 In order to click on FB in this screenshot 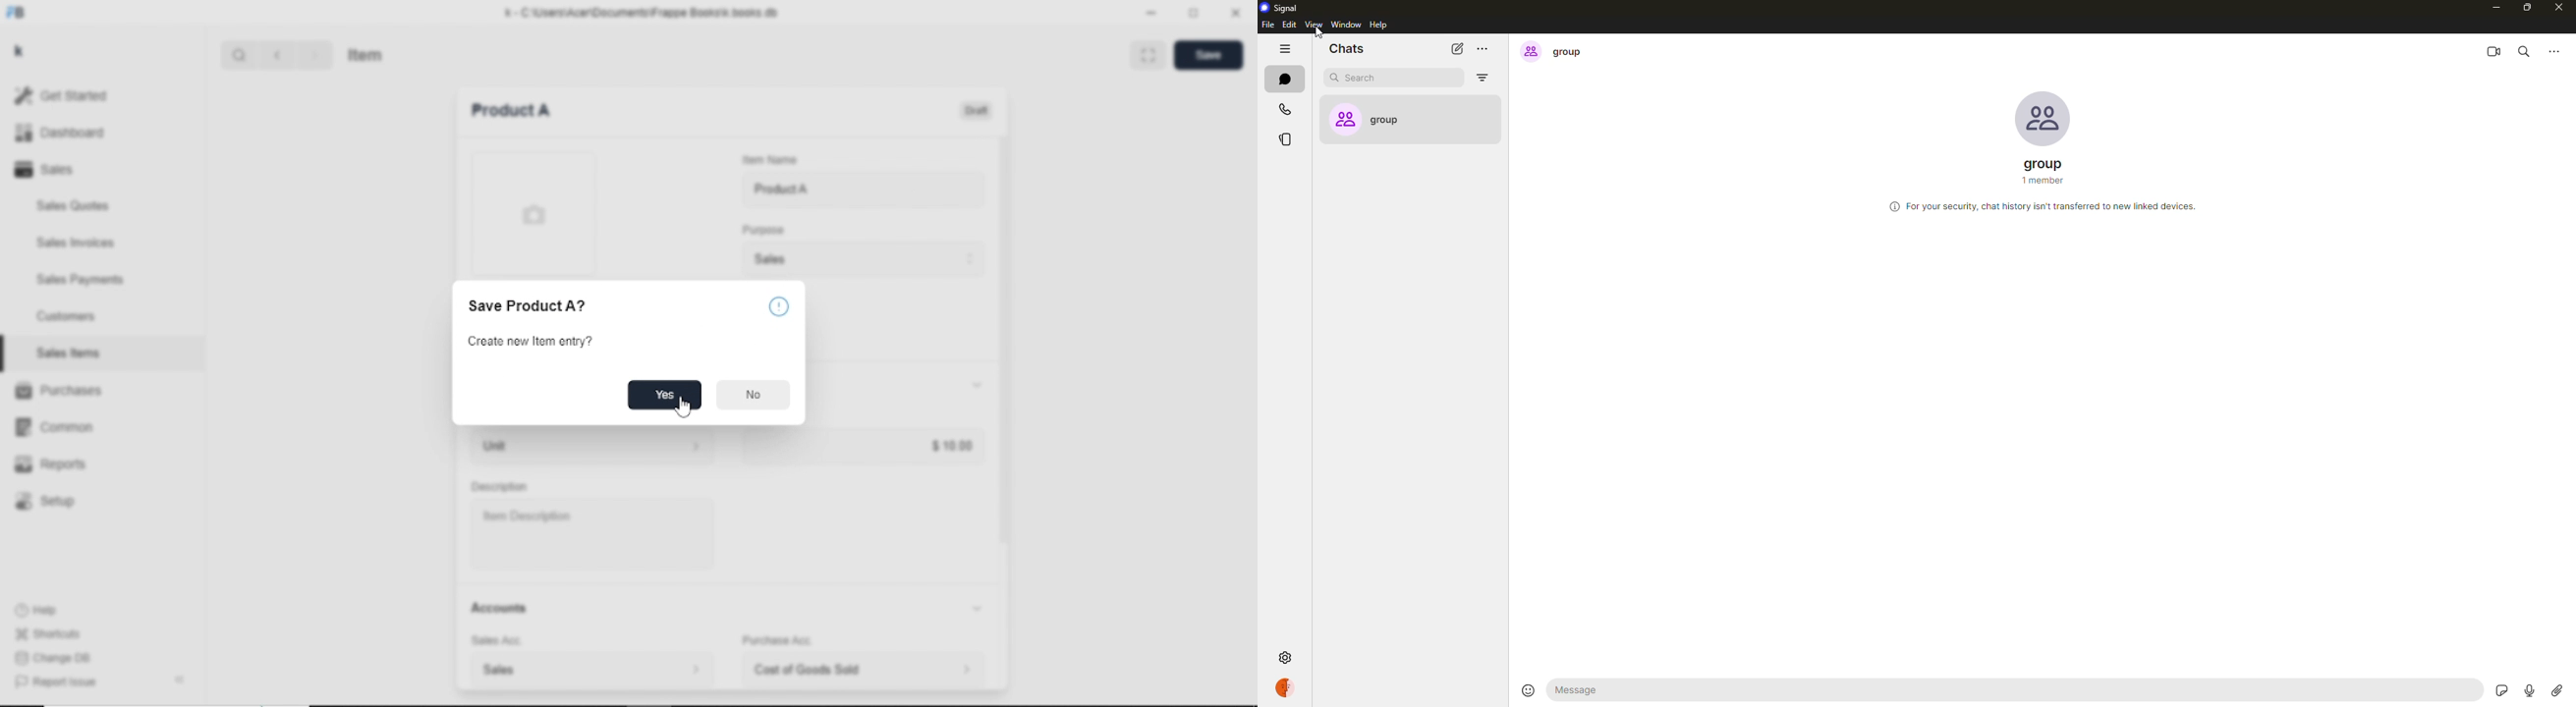, I will do `click(18, 14)`.